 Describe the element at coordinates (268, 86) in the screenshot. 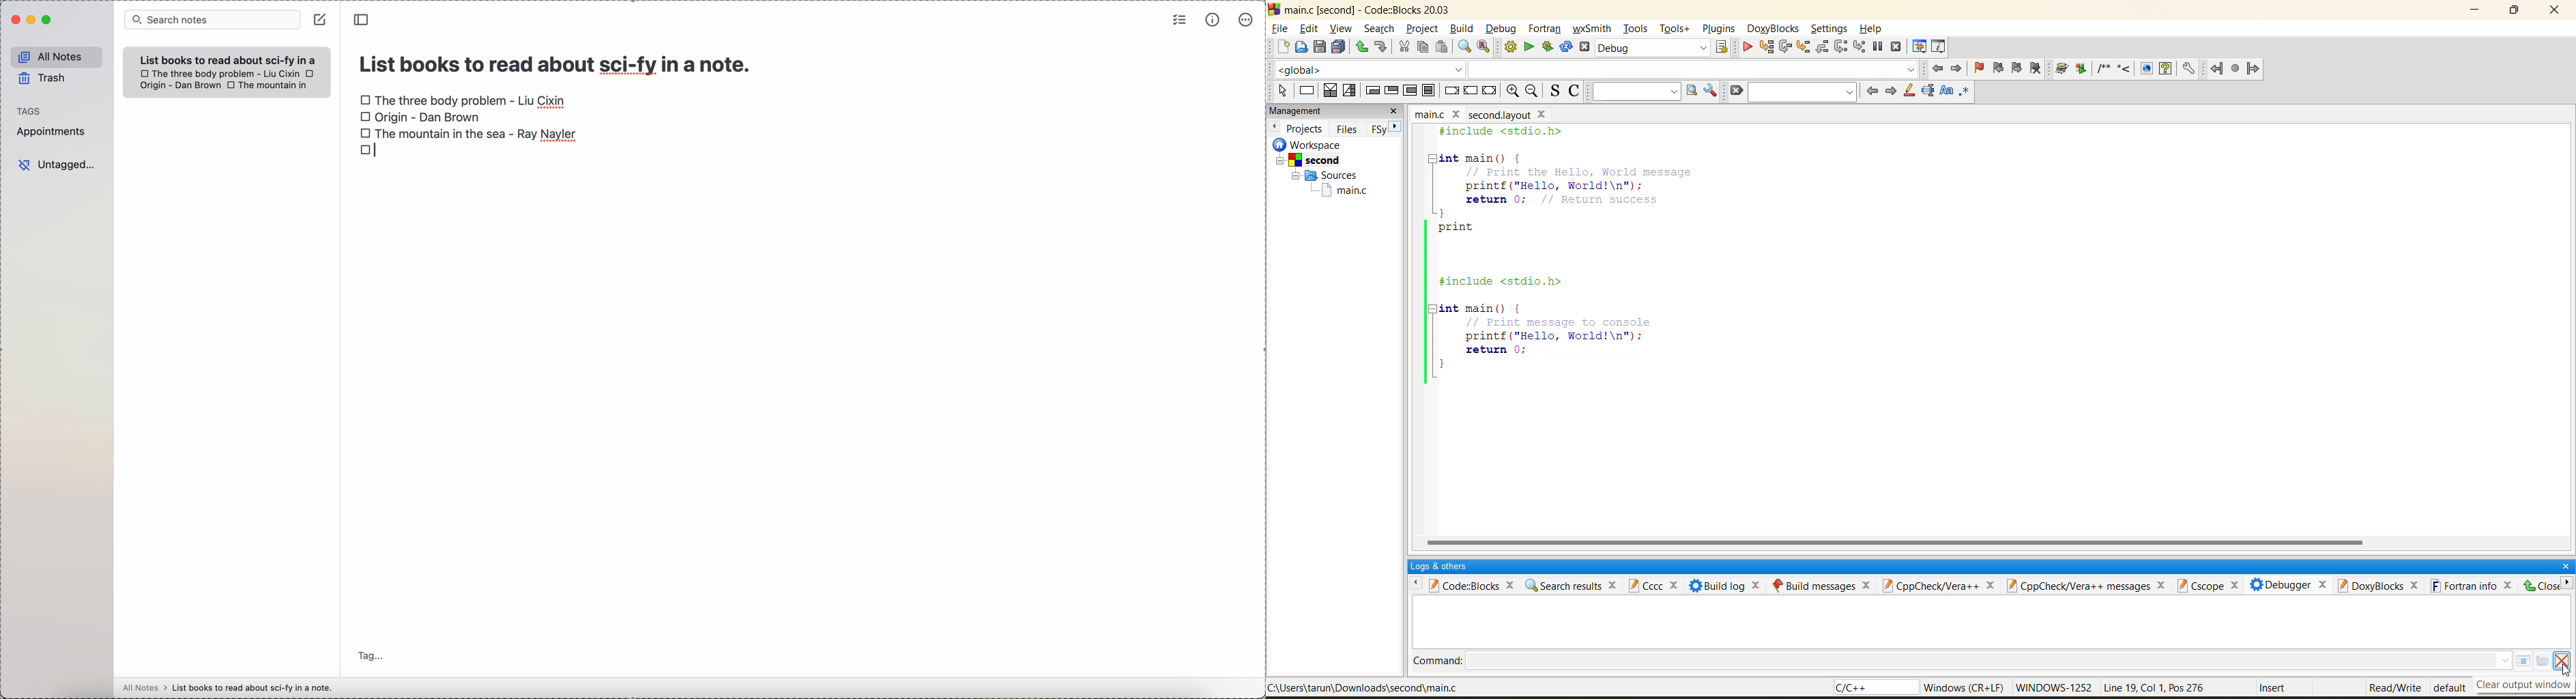

I see `checkbox The mountain in` at that location.